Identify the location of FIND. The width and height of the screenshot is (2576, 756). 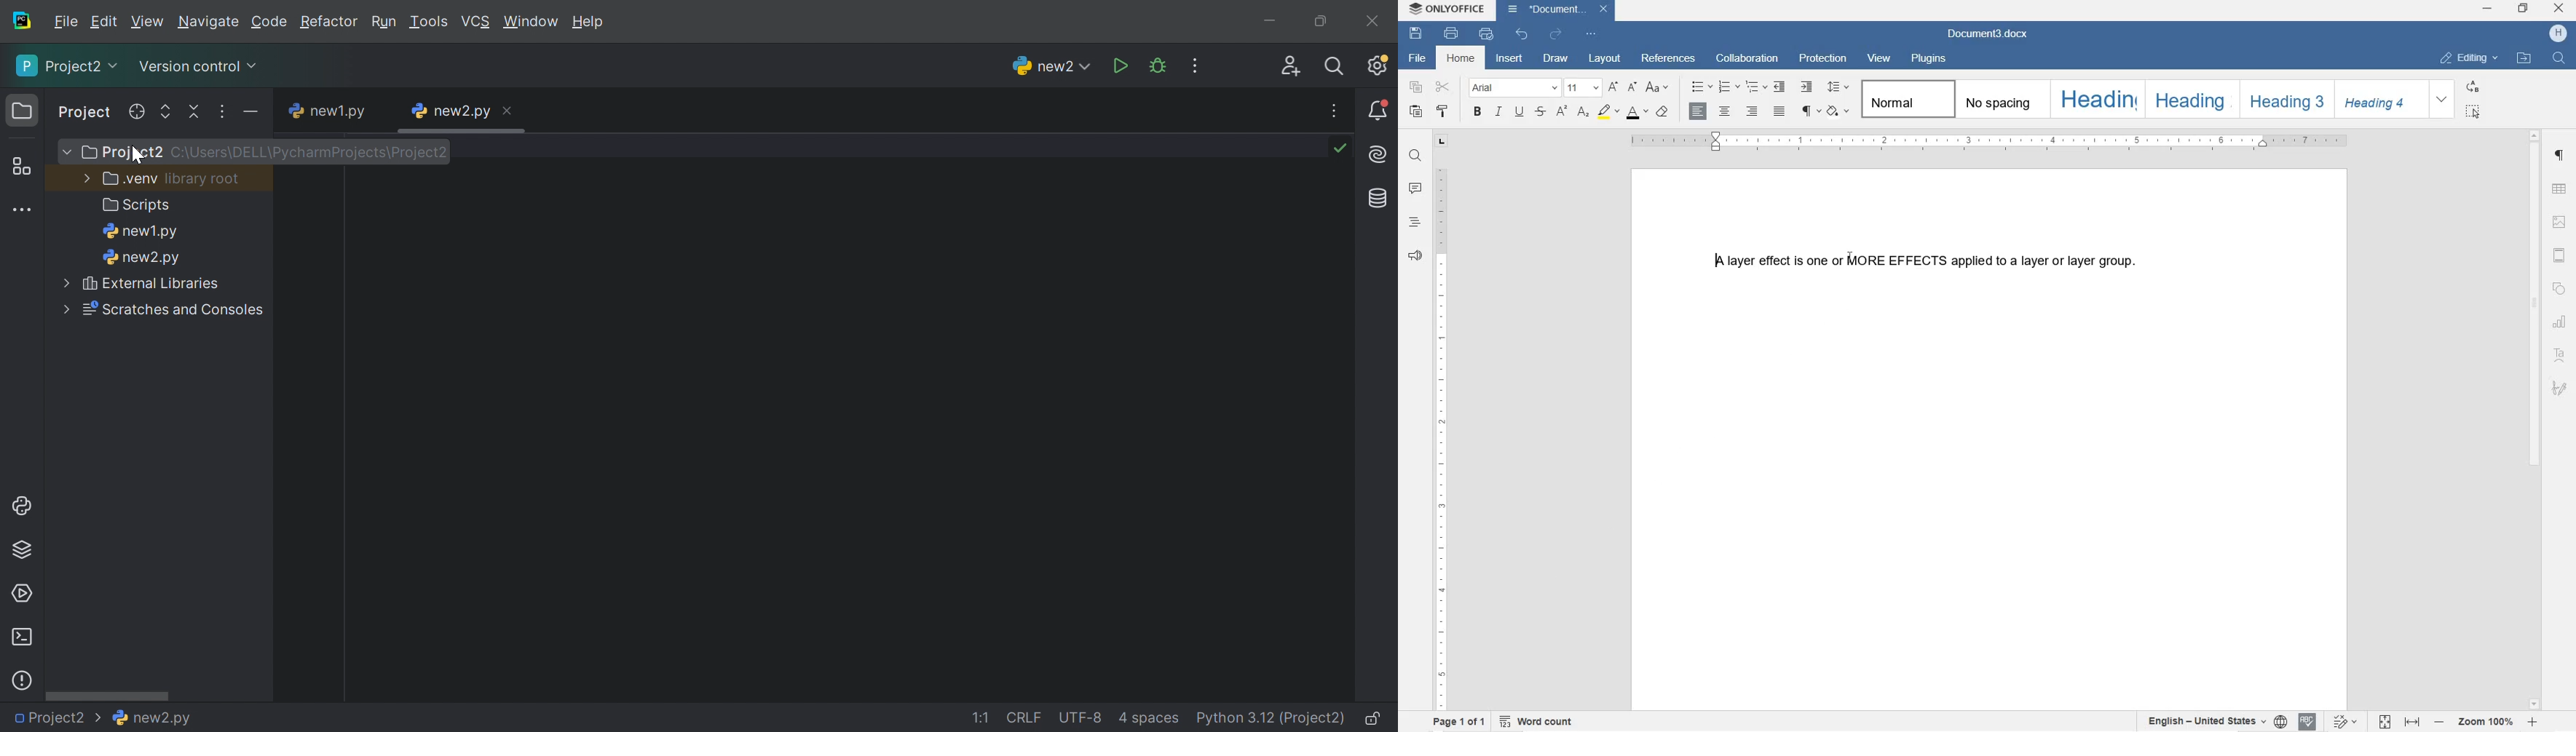
(2558, 57).